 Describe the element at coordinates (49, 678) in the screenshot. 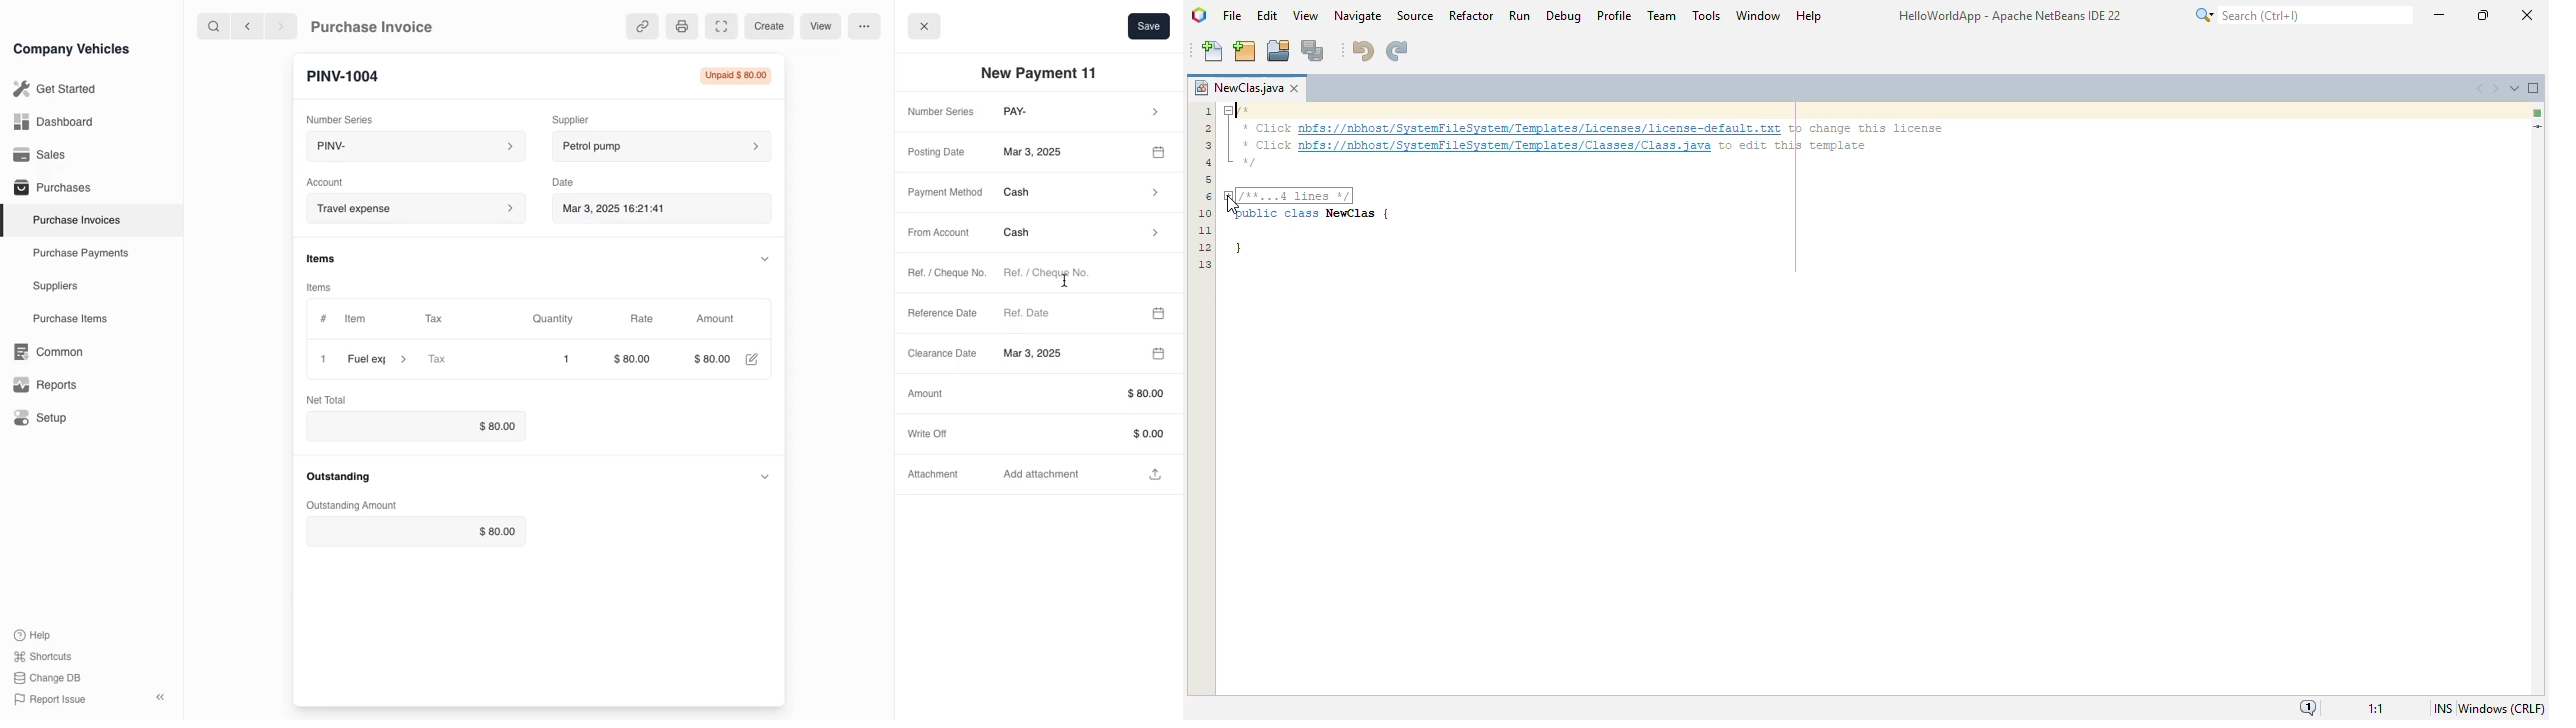

I see `change DB` at that location.